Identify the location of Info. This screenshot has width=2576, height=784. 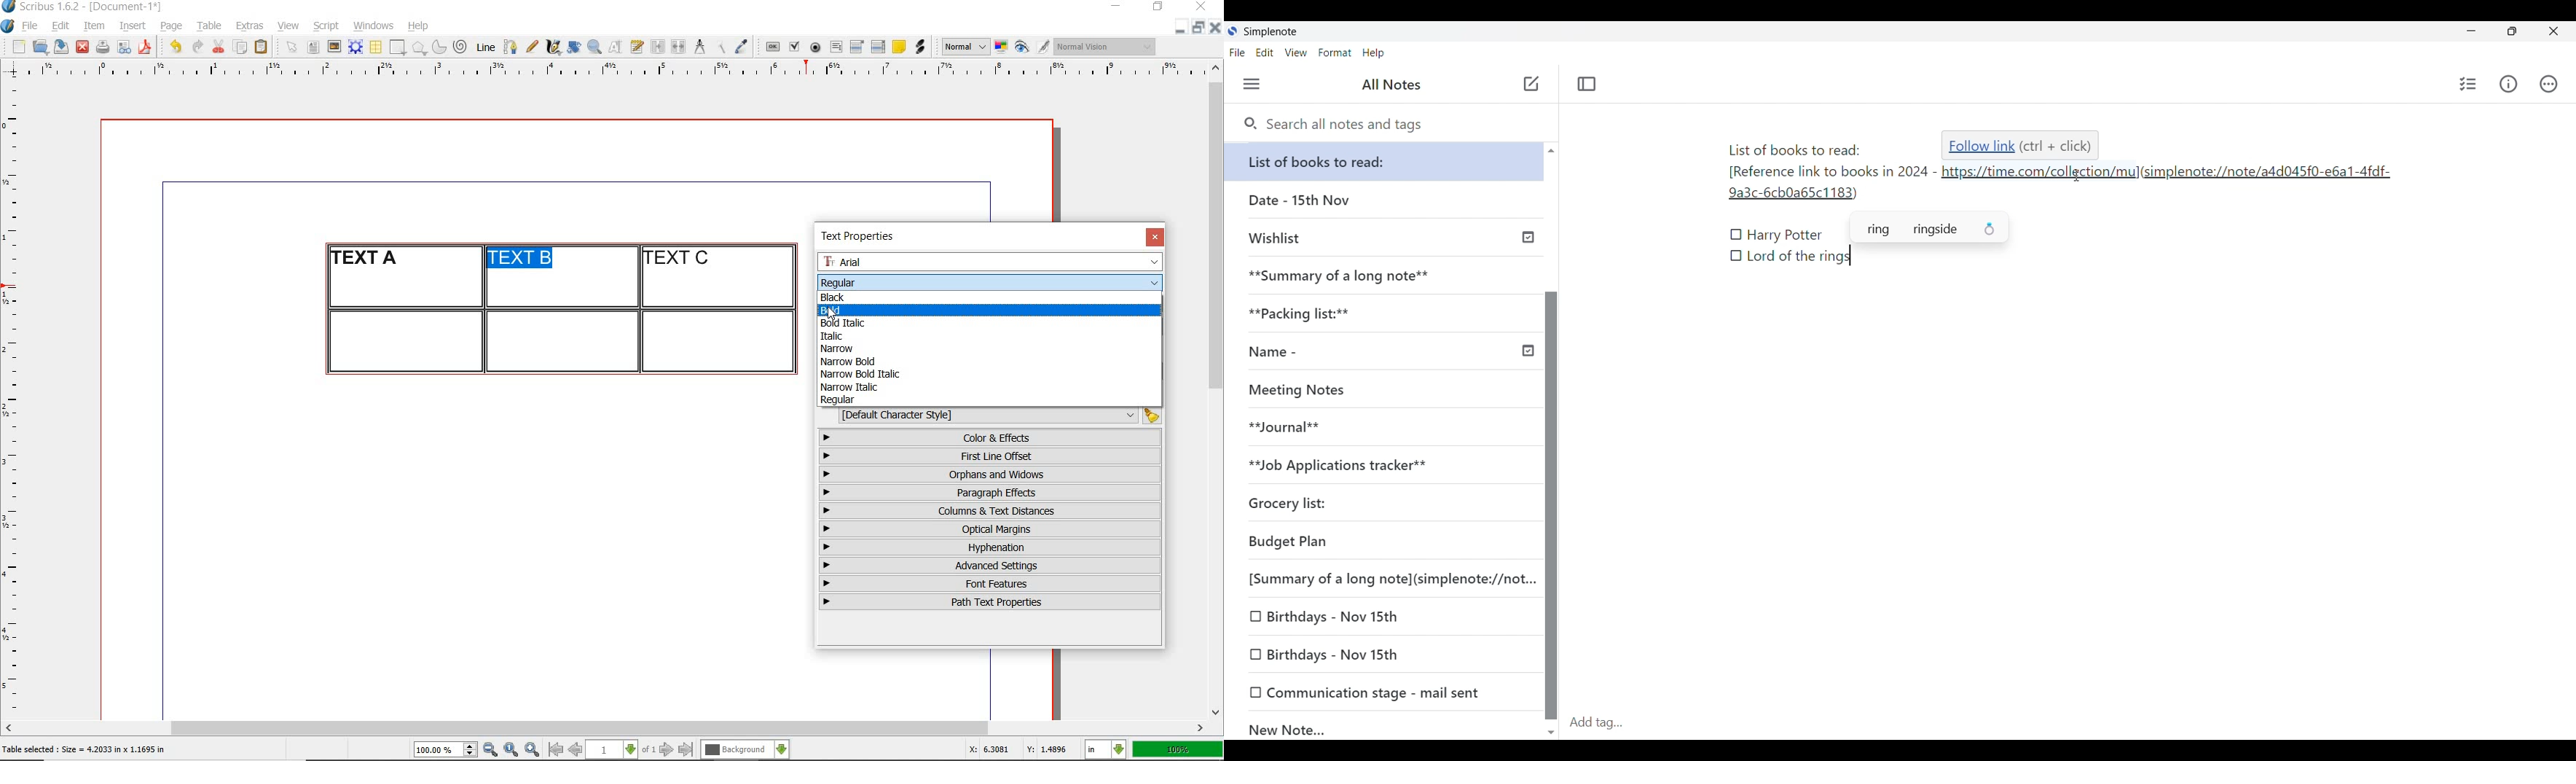
(2508, 84).